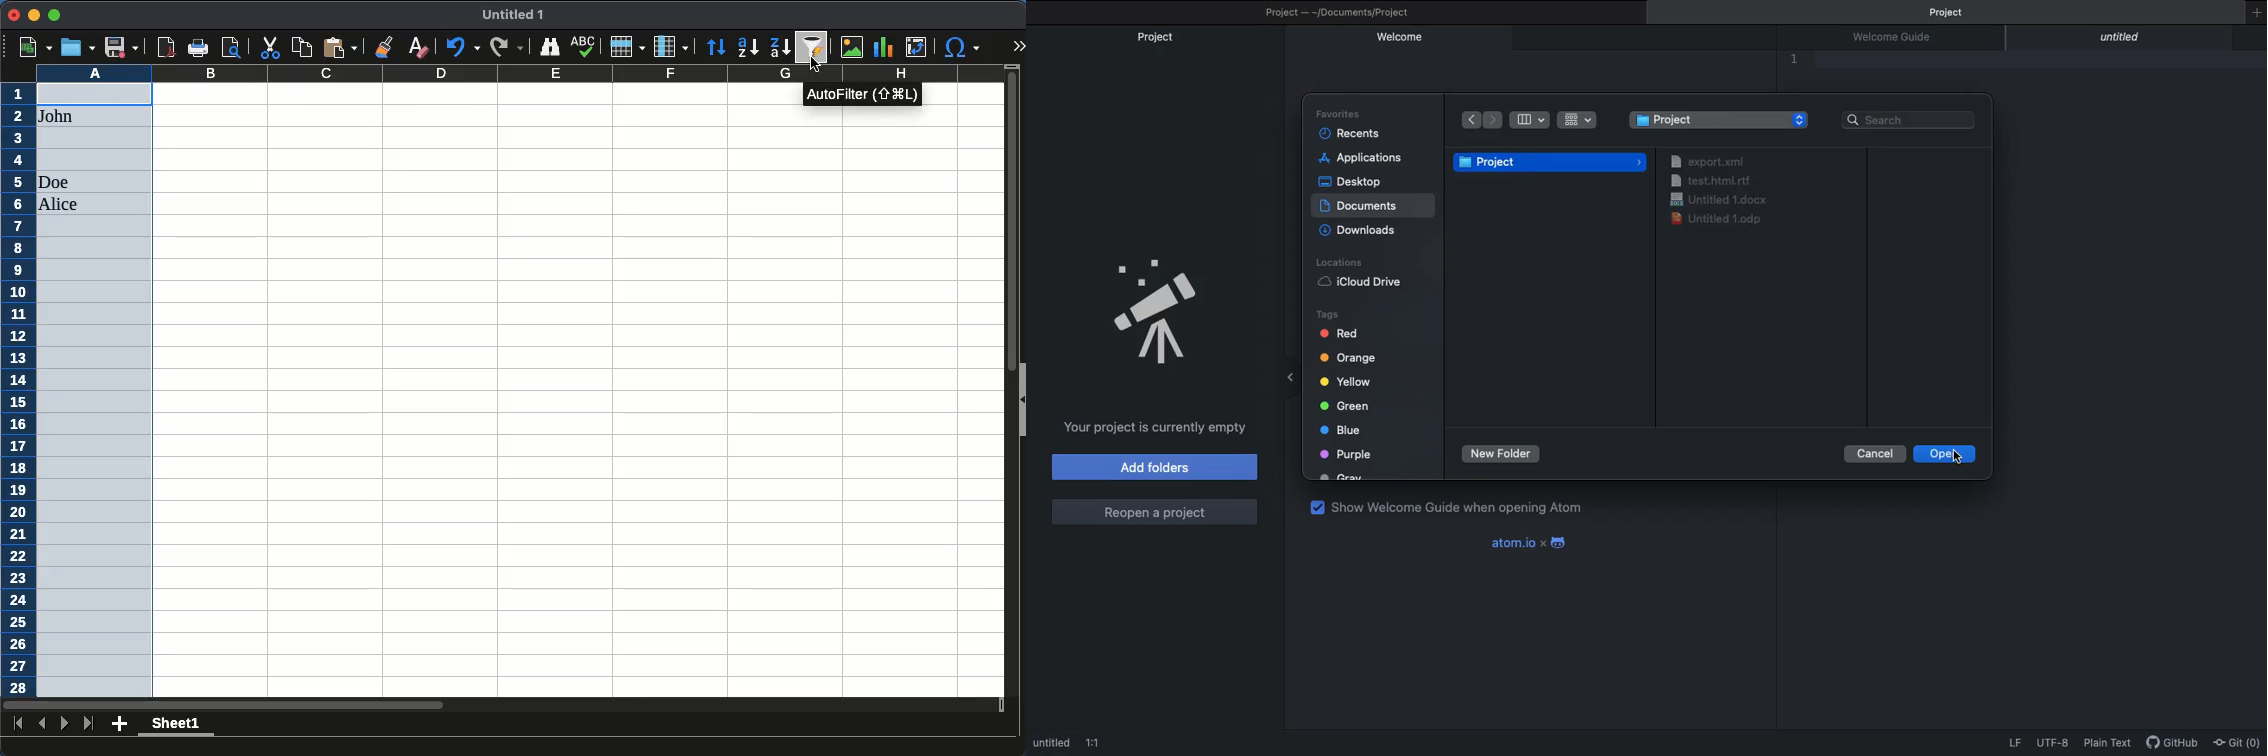 This screenshot has height=756, width=2268. What do you see at coordinates (549, 48) in the screenshot?
I see `finder` at bounding box center [549, 48].